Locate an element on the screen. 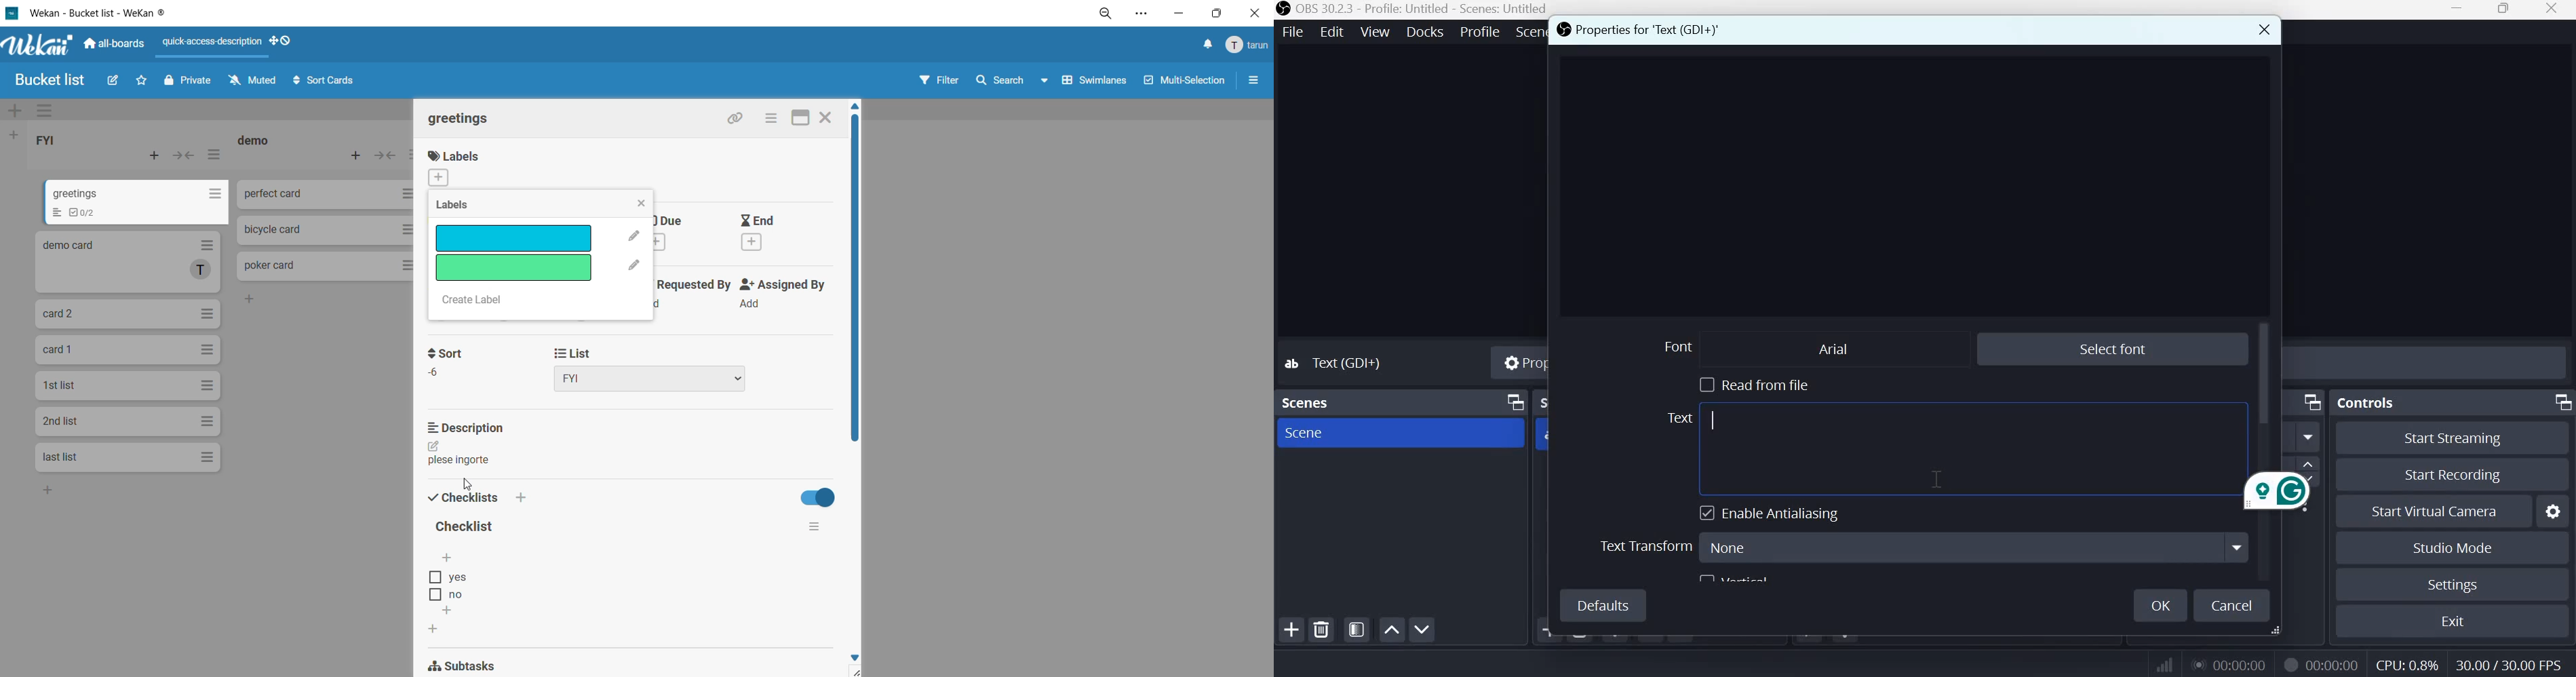  notifications is located at coordinates (1208, 44).